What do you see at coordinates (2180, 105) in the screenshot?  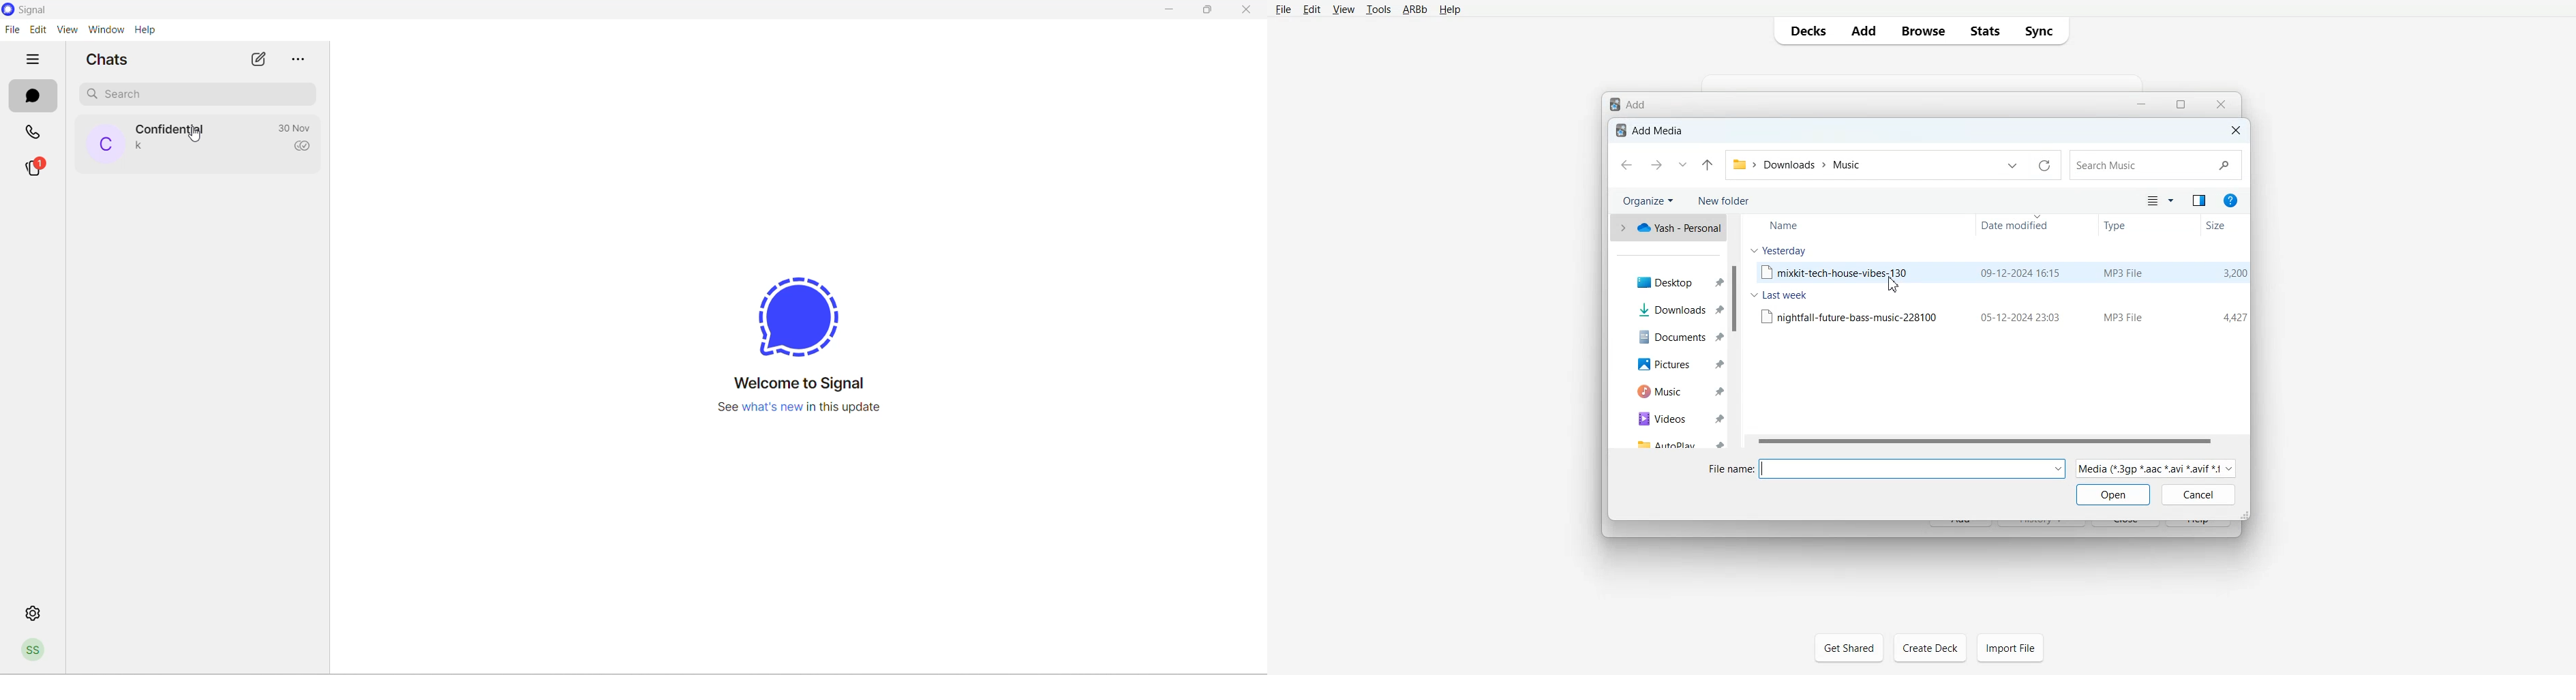 I see `Maximize` at bounding box center [2180, 105].